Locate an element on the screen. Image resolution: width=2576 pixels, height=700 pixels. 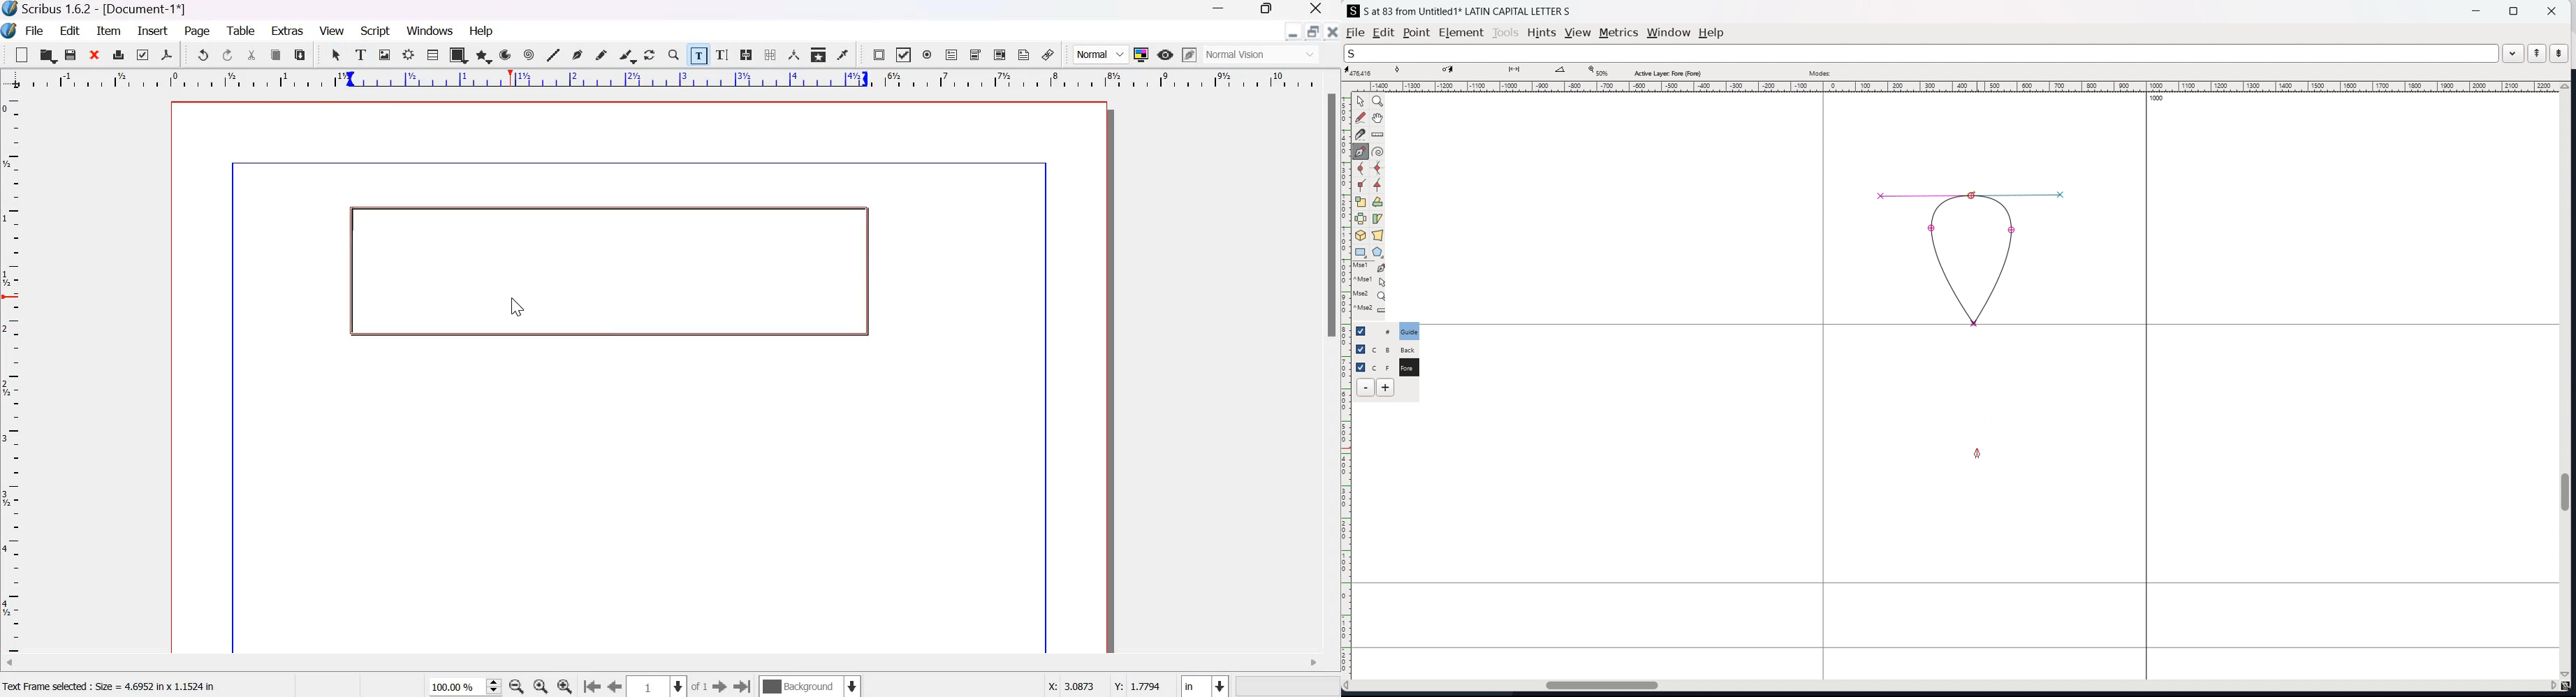
point is located at coordinates (1415, 34).